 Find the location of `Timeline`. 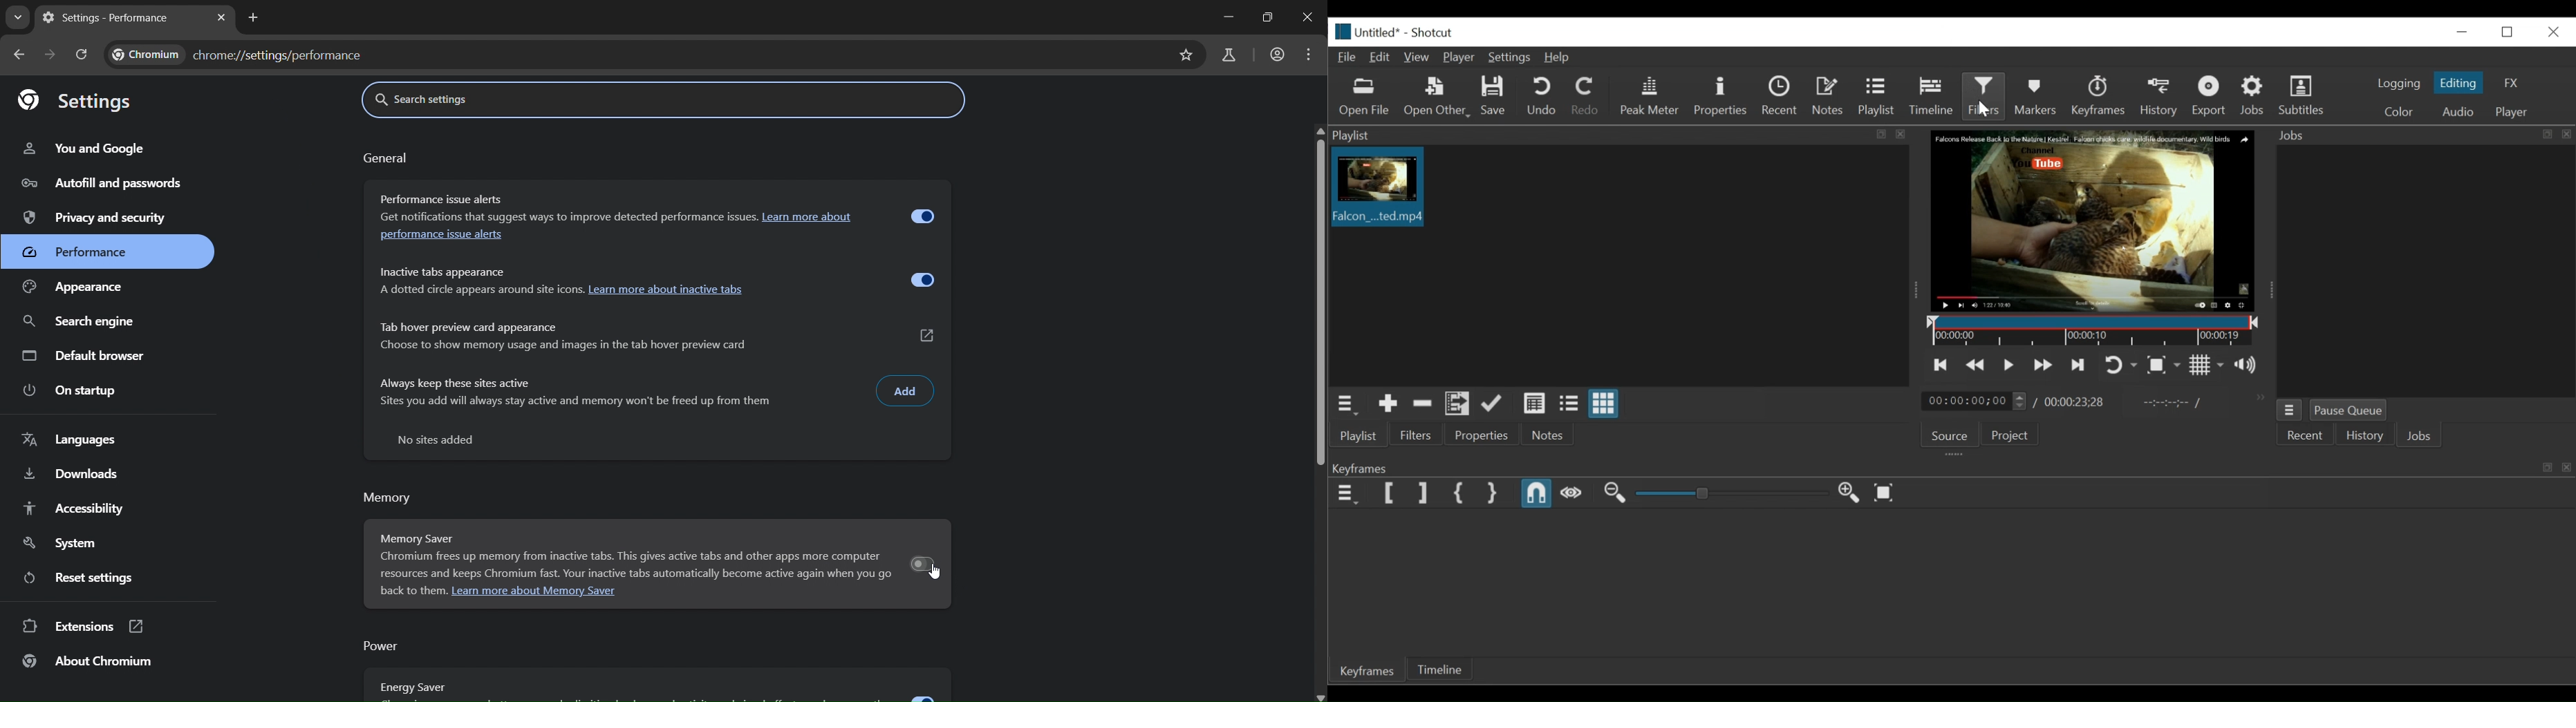

Timeline is located at coordinates (2090, 330).